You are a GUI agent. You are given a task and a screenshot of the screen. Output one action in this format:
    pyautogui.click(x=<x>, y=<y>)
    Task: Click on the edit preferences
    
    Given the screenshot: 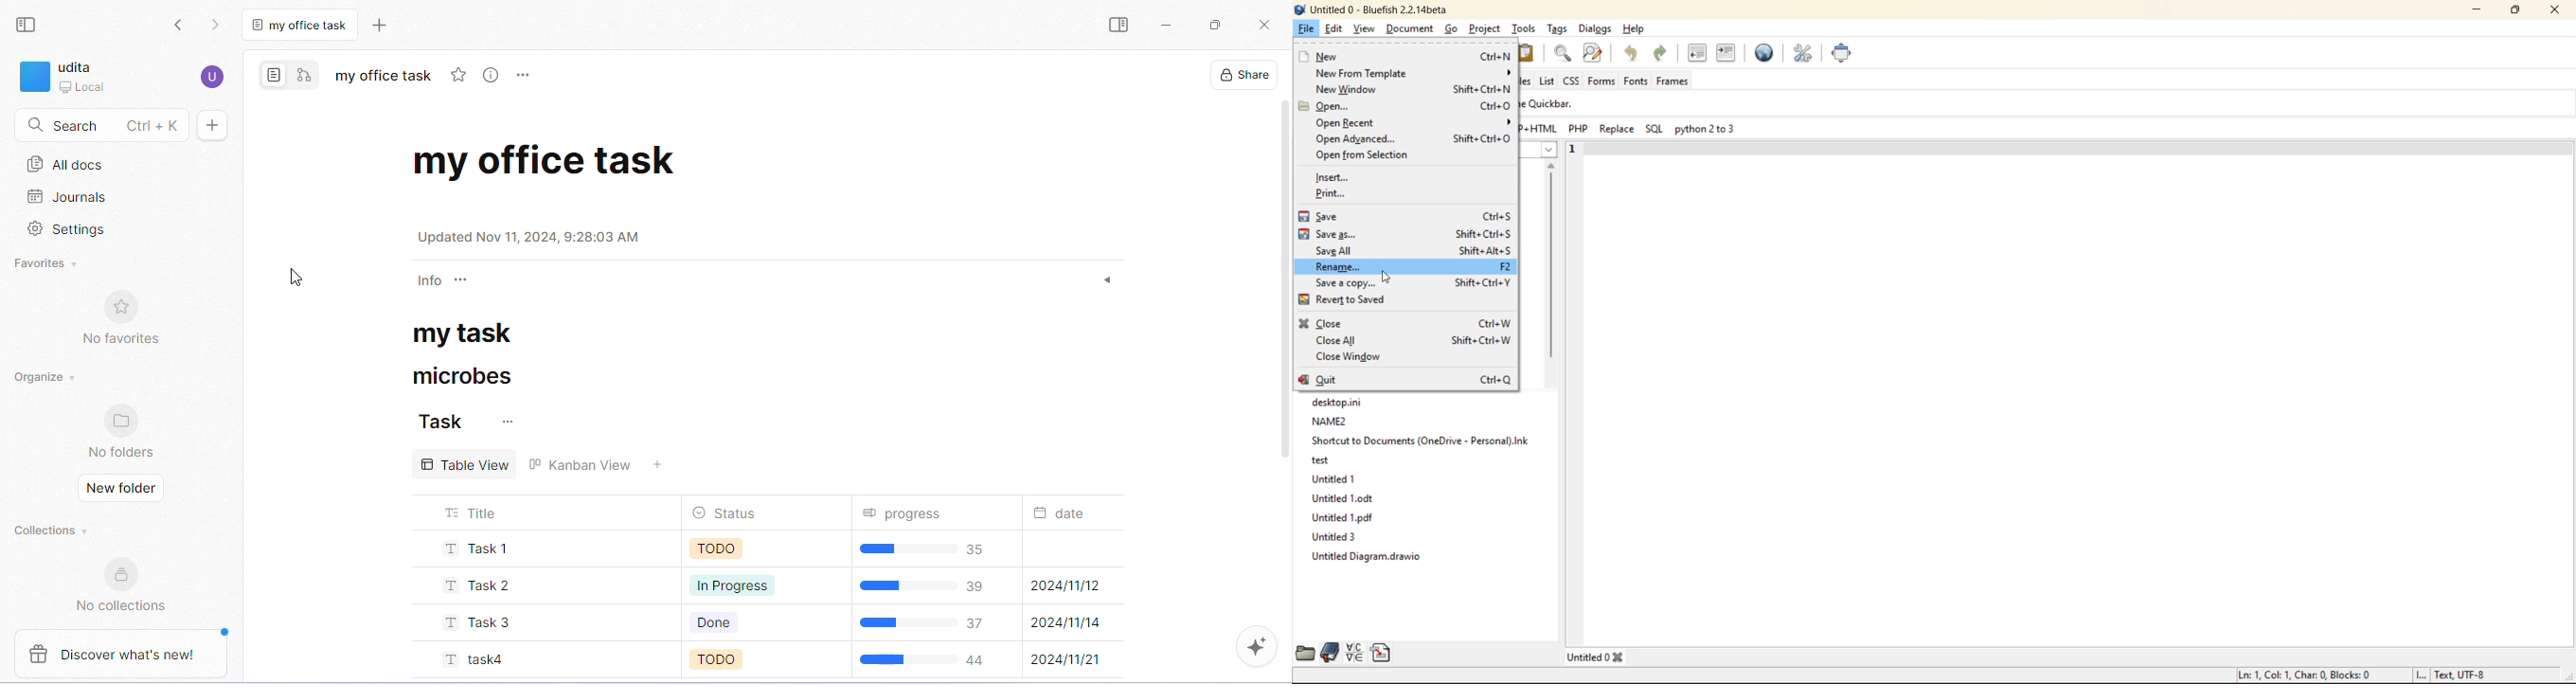 What is the action you would take?
    pyautogui.click(x=1802, y=53)
    